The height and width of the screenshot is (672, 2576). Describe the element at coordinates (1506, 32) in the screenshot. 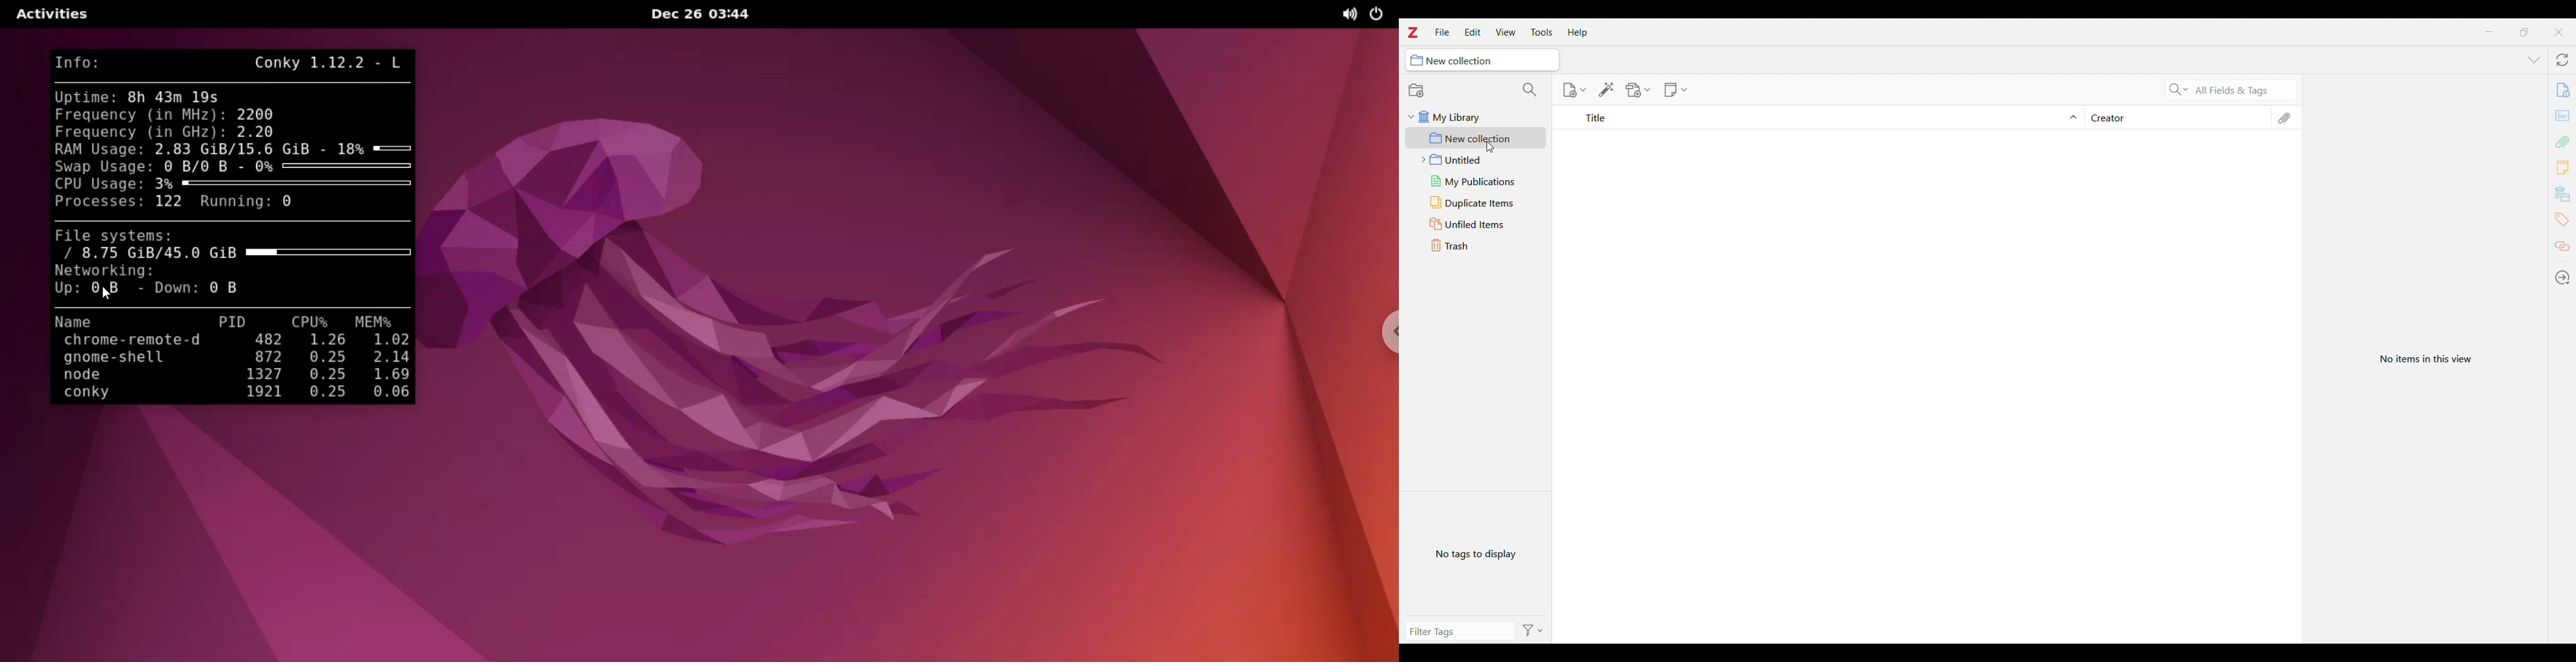

I see `View menu` at that location.